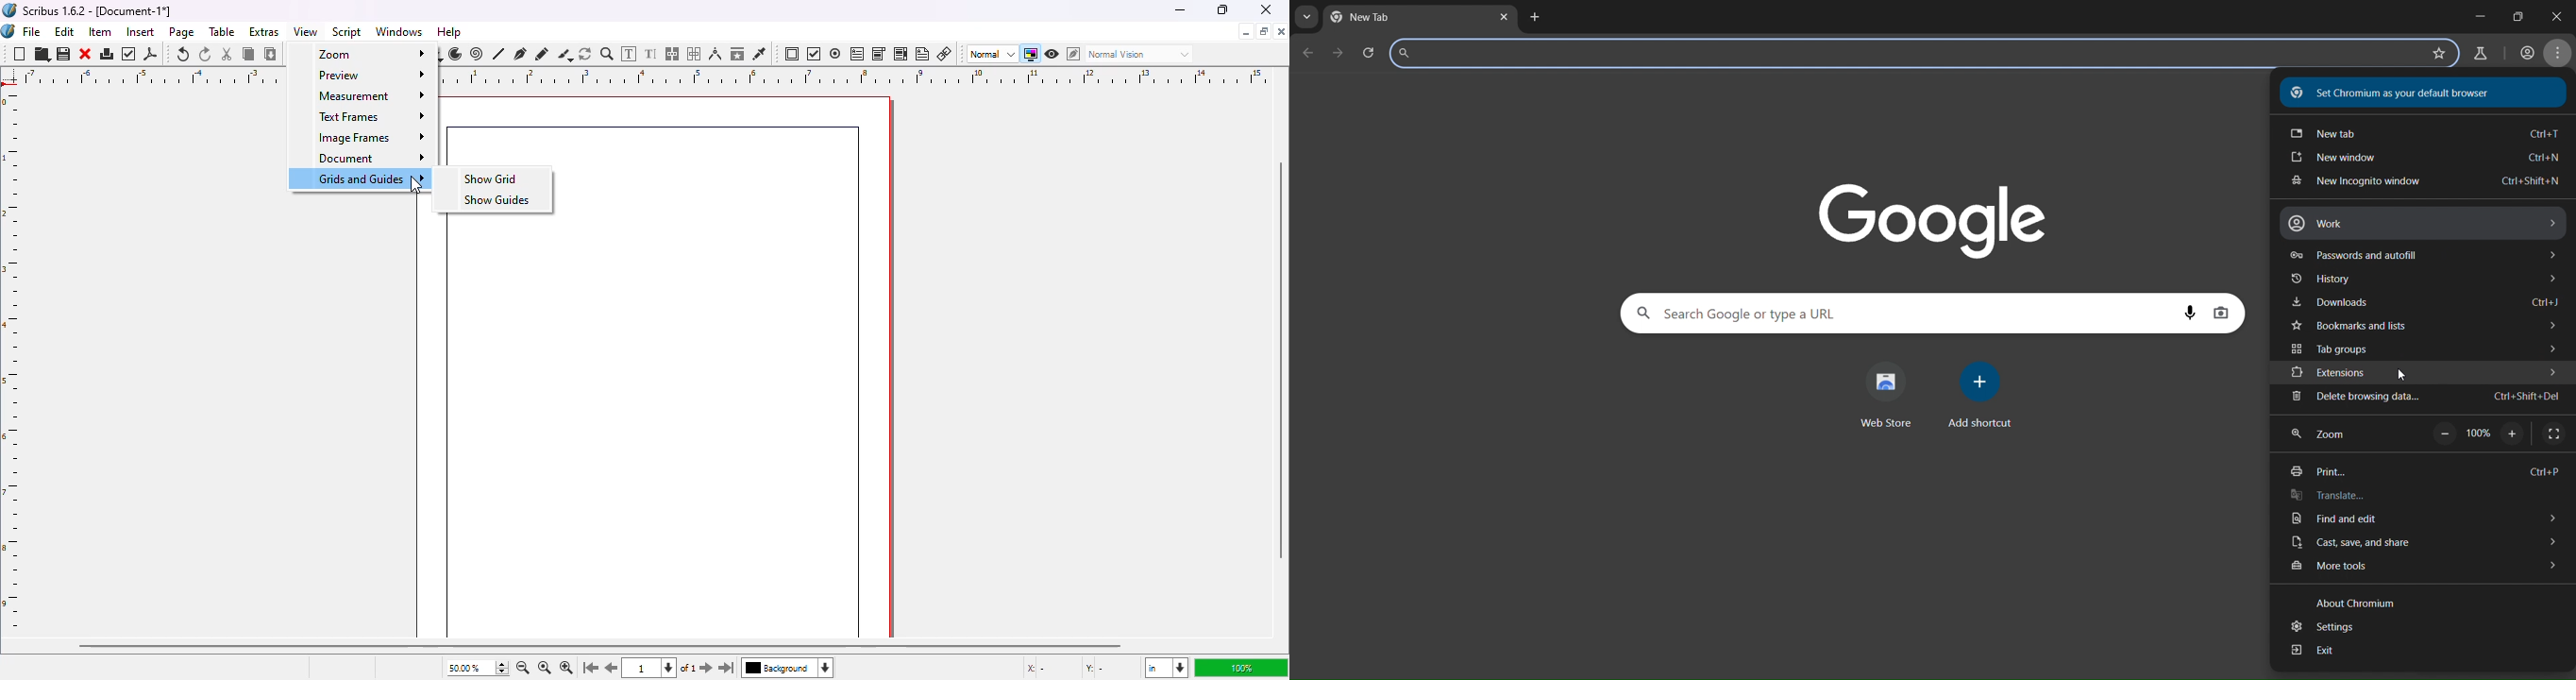  Describe the element at coordinates (98, 10) in the screenshot. I see `Scribus 1.6.2 - [Document-1*]` at that location.